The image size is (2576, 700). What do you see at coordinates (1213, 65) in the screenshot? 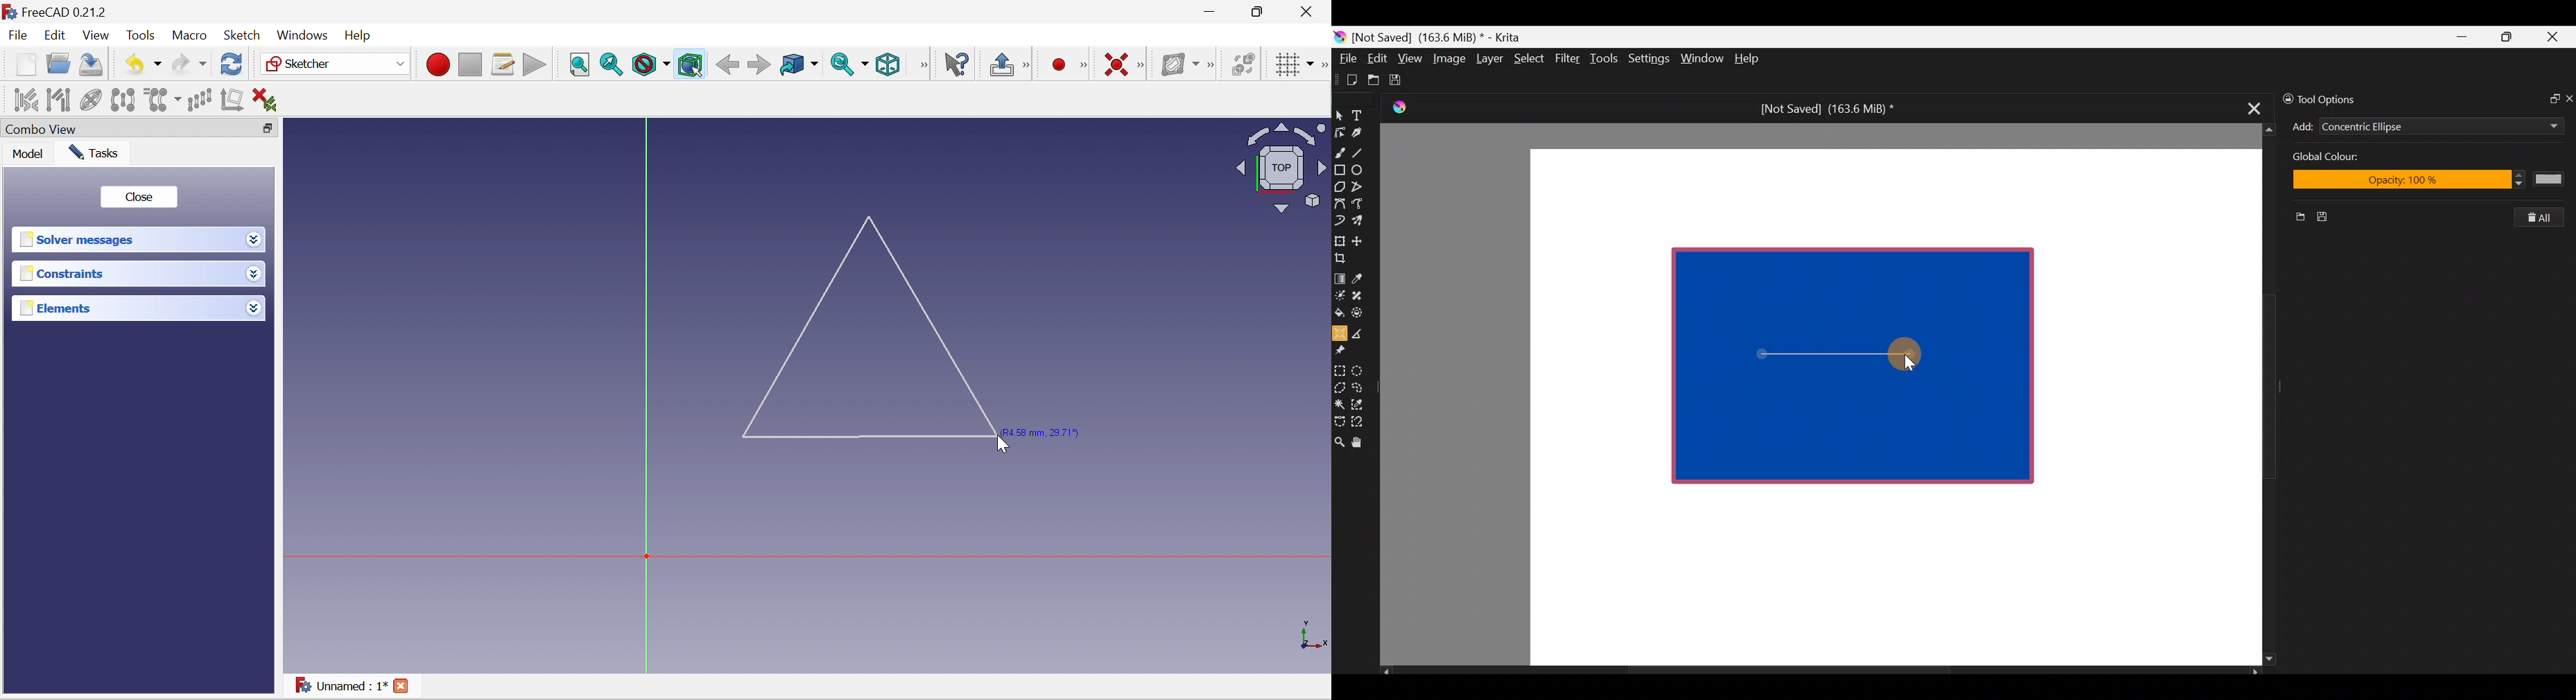
I see `[Sketcher B-spline tools]` at bounding box center [1213, 65].